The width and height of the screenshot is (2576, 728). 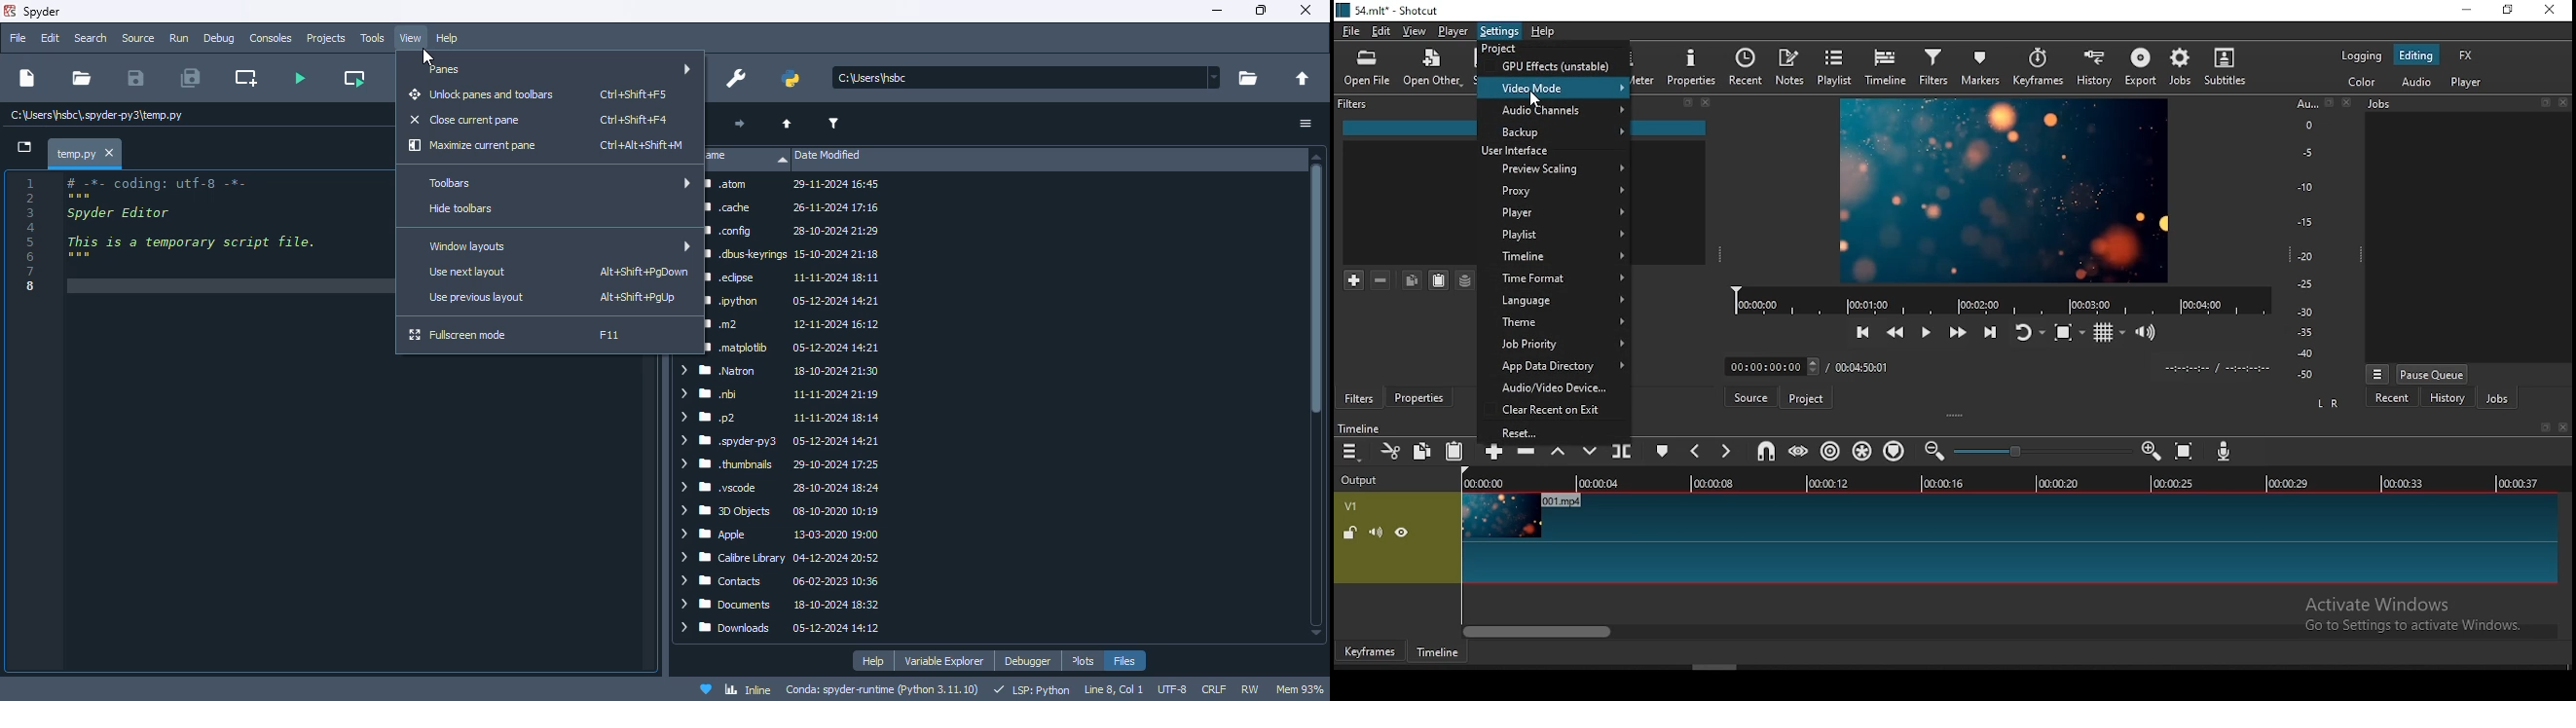 What do you see at coordinates (2349, 102) in the screenshot?
I see `close` at bounding box center [2349, 102].